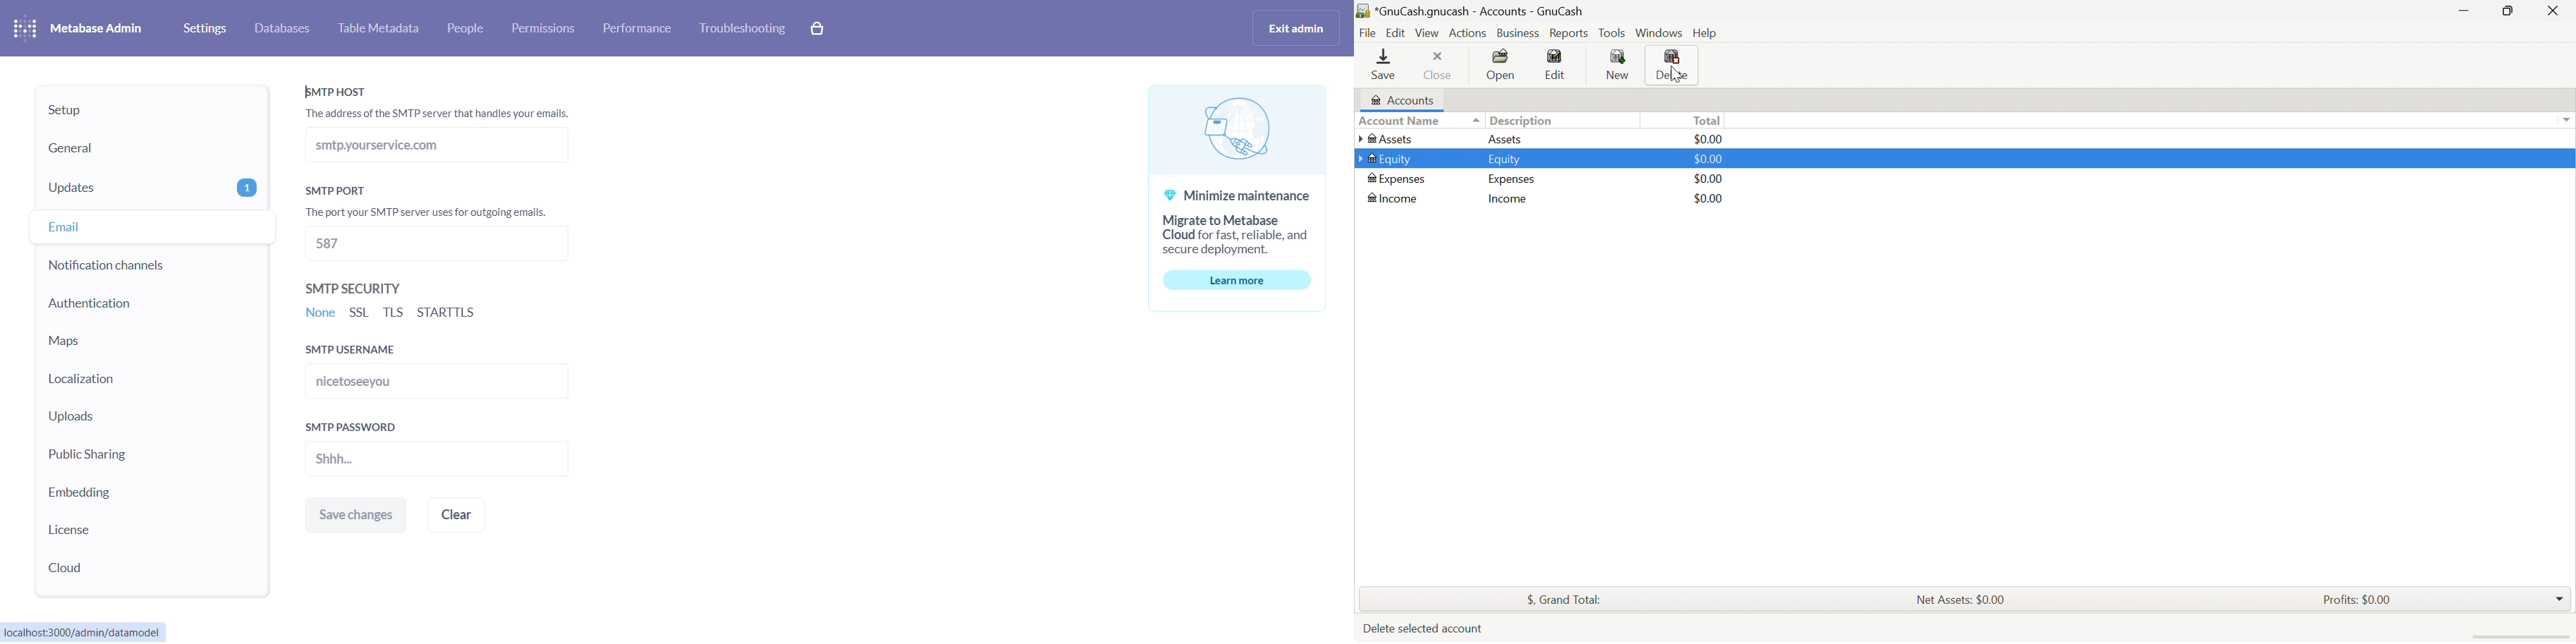 Image resolution: width=2576 pixels, height=644 pixels. Describe the element at coordinates (1502, 65) in the screenshot. I see `Open` at that location.